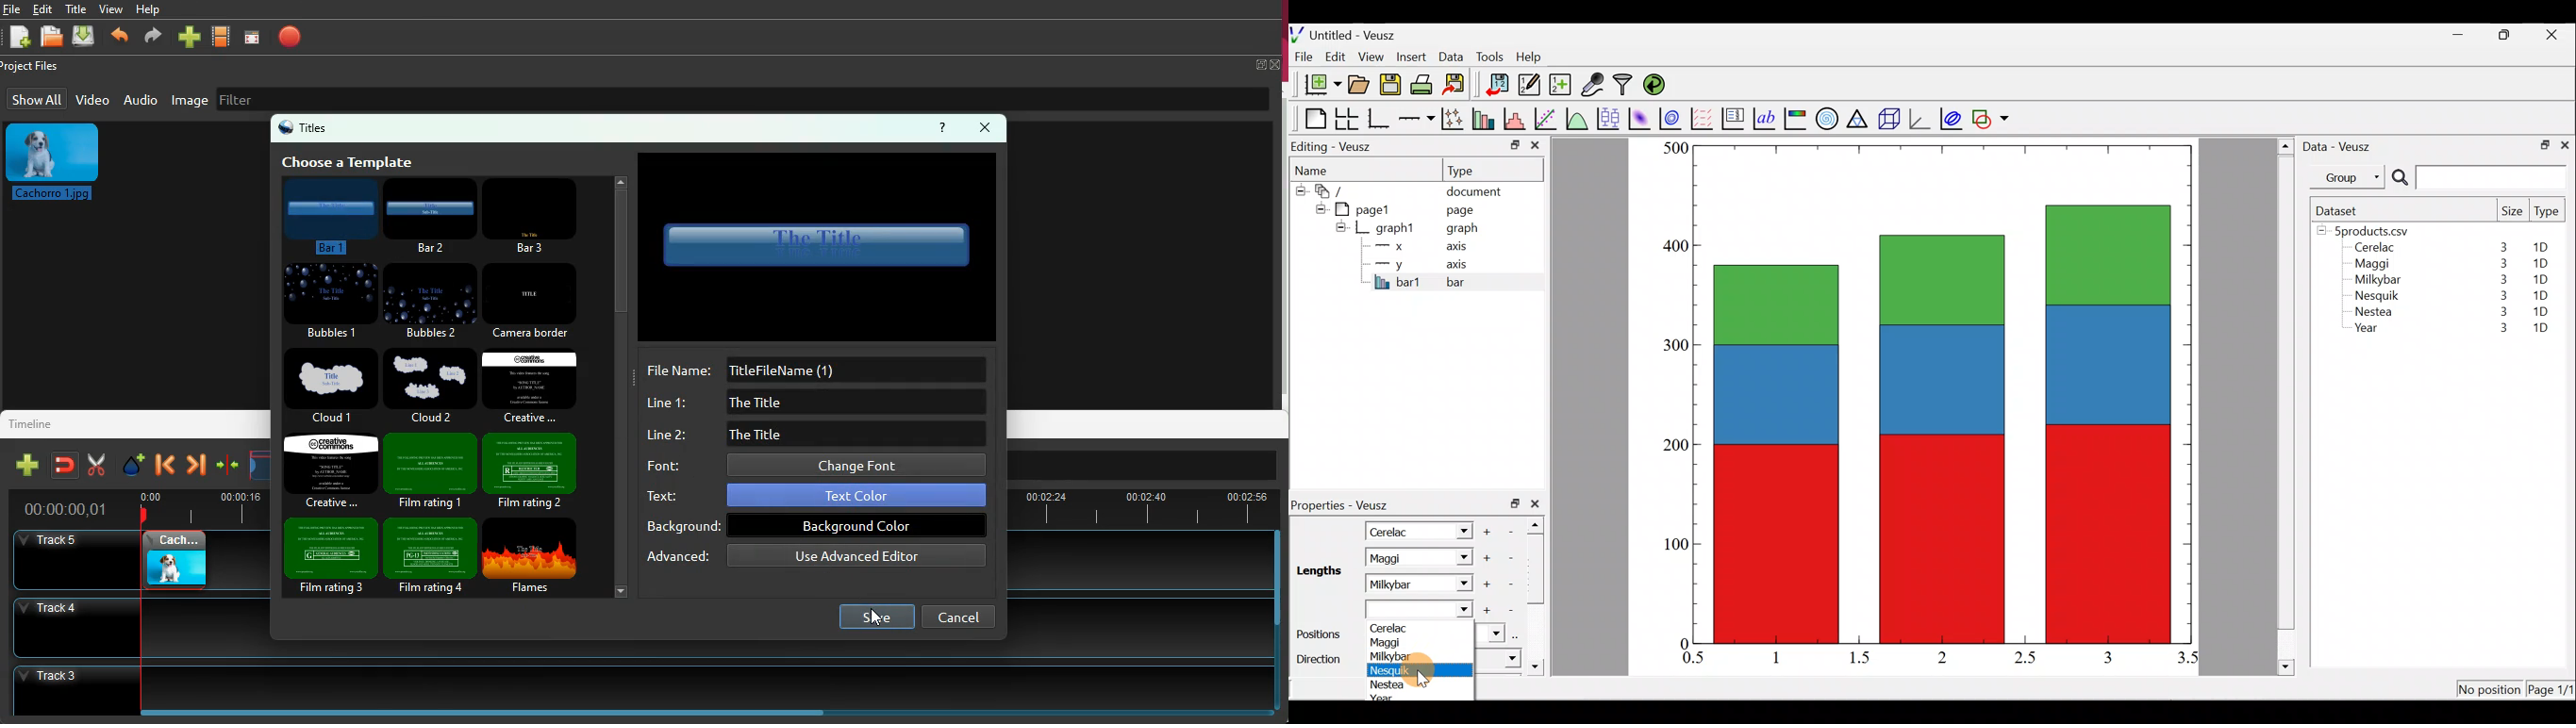 The height and width of the screenshot is (728, 2576). What do you see at coordinates (333, 470) in the screenshot?
I see `crative` at bounding box center [333, 470].